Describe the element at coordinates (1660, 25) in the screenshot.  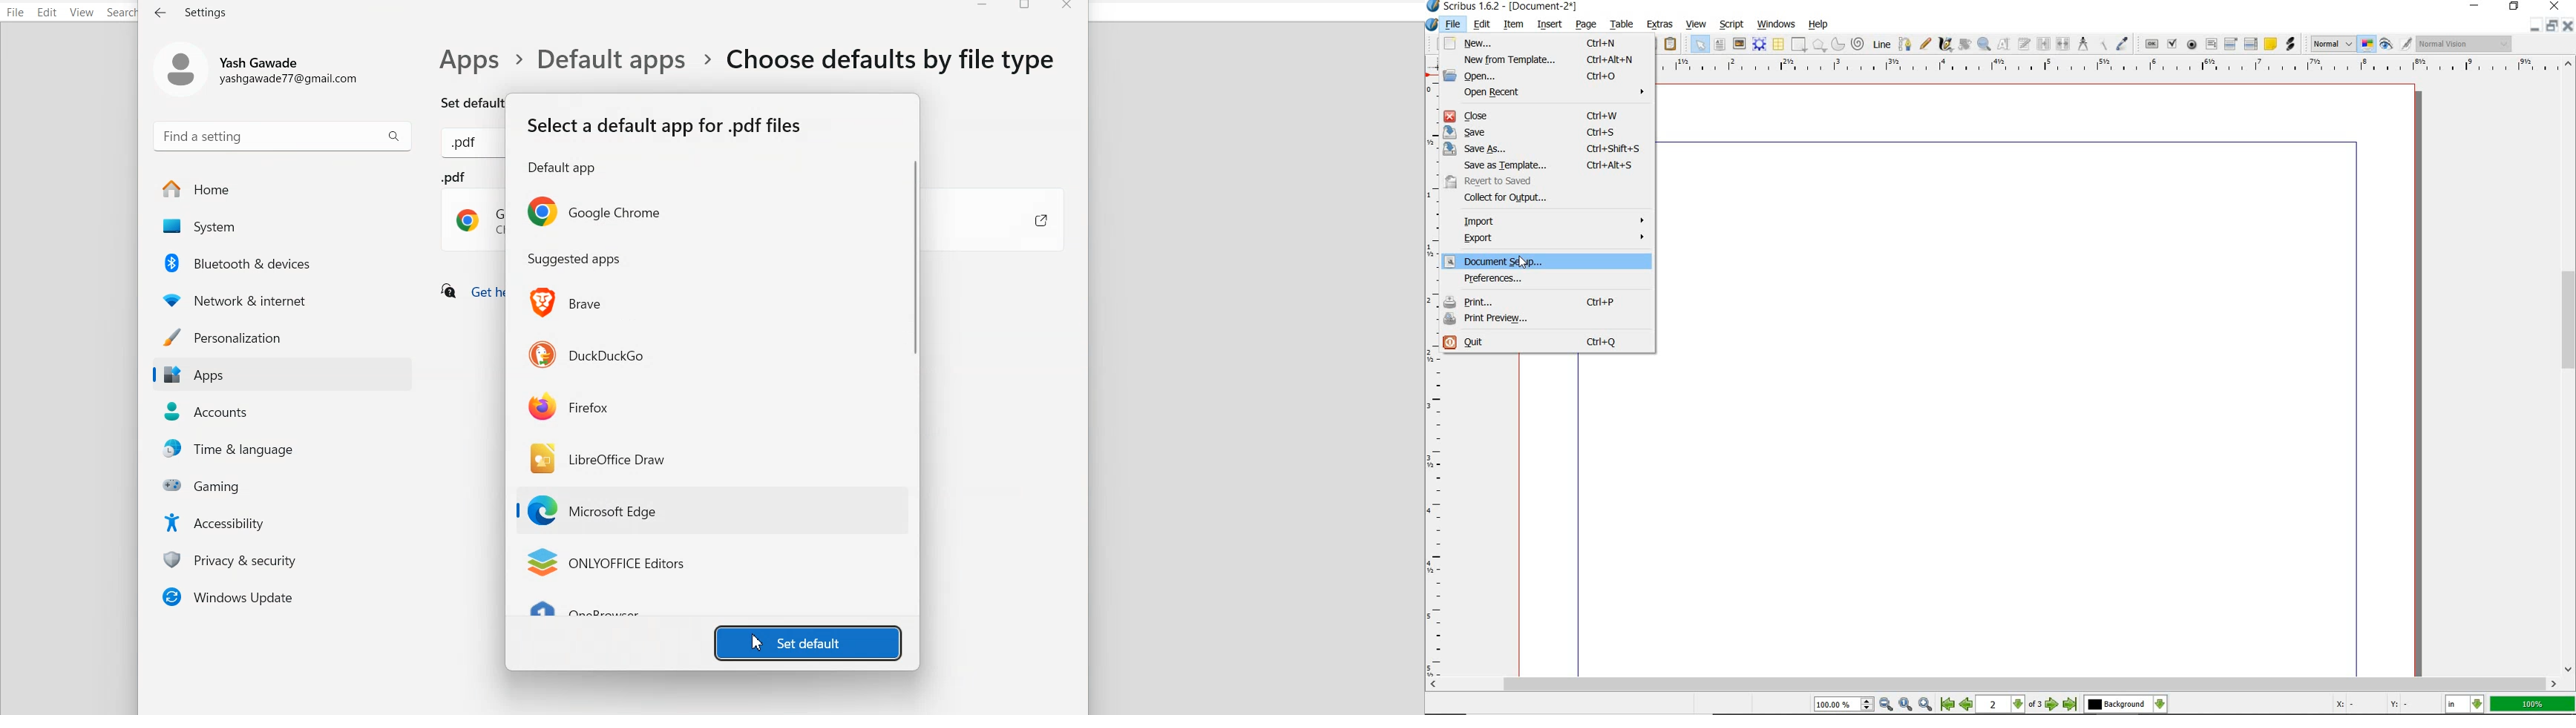
I see `extras` at that location.